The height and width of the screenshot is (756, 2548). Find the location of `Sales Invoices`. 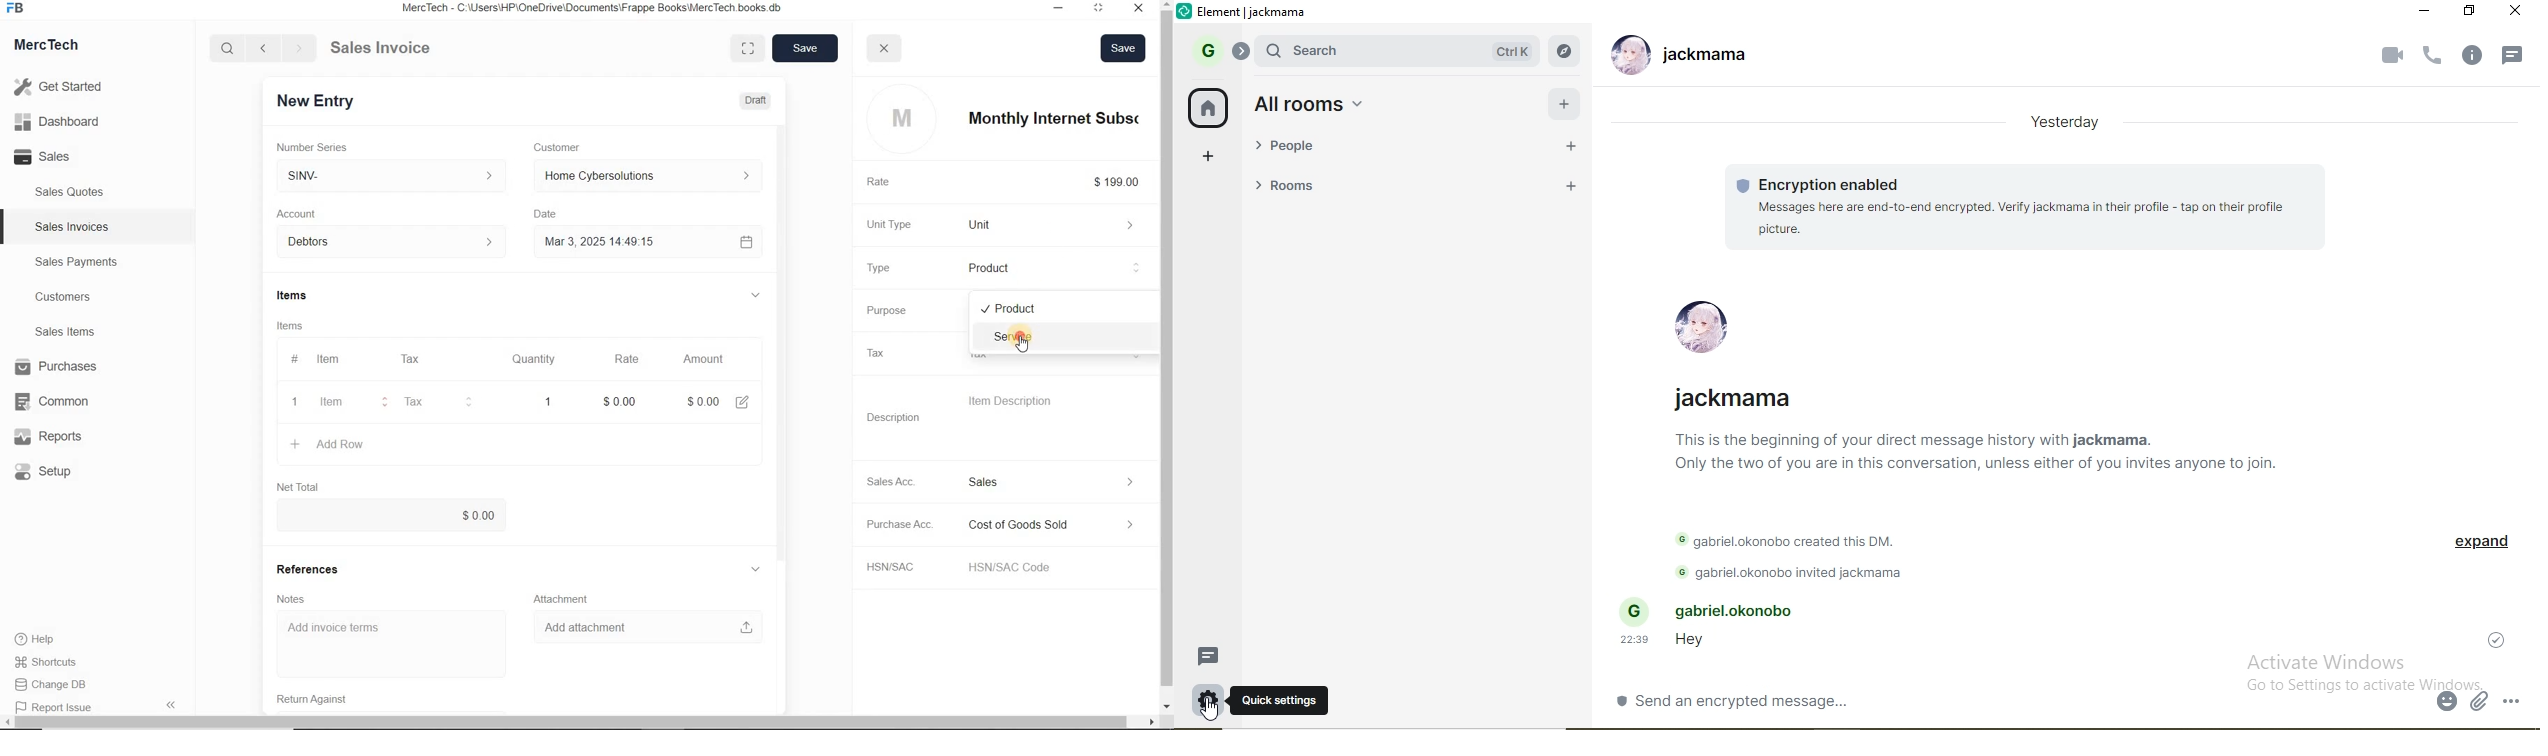

Sales Invoices is located at coordinates (73, 227).